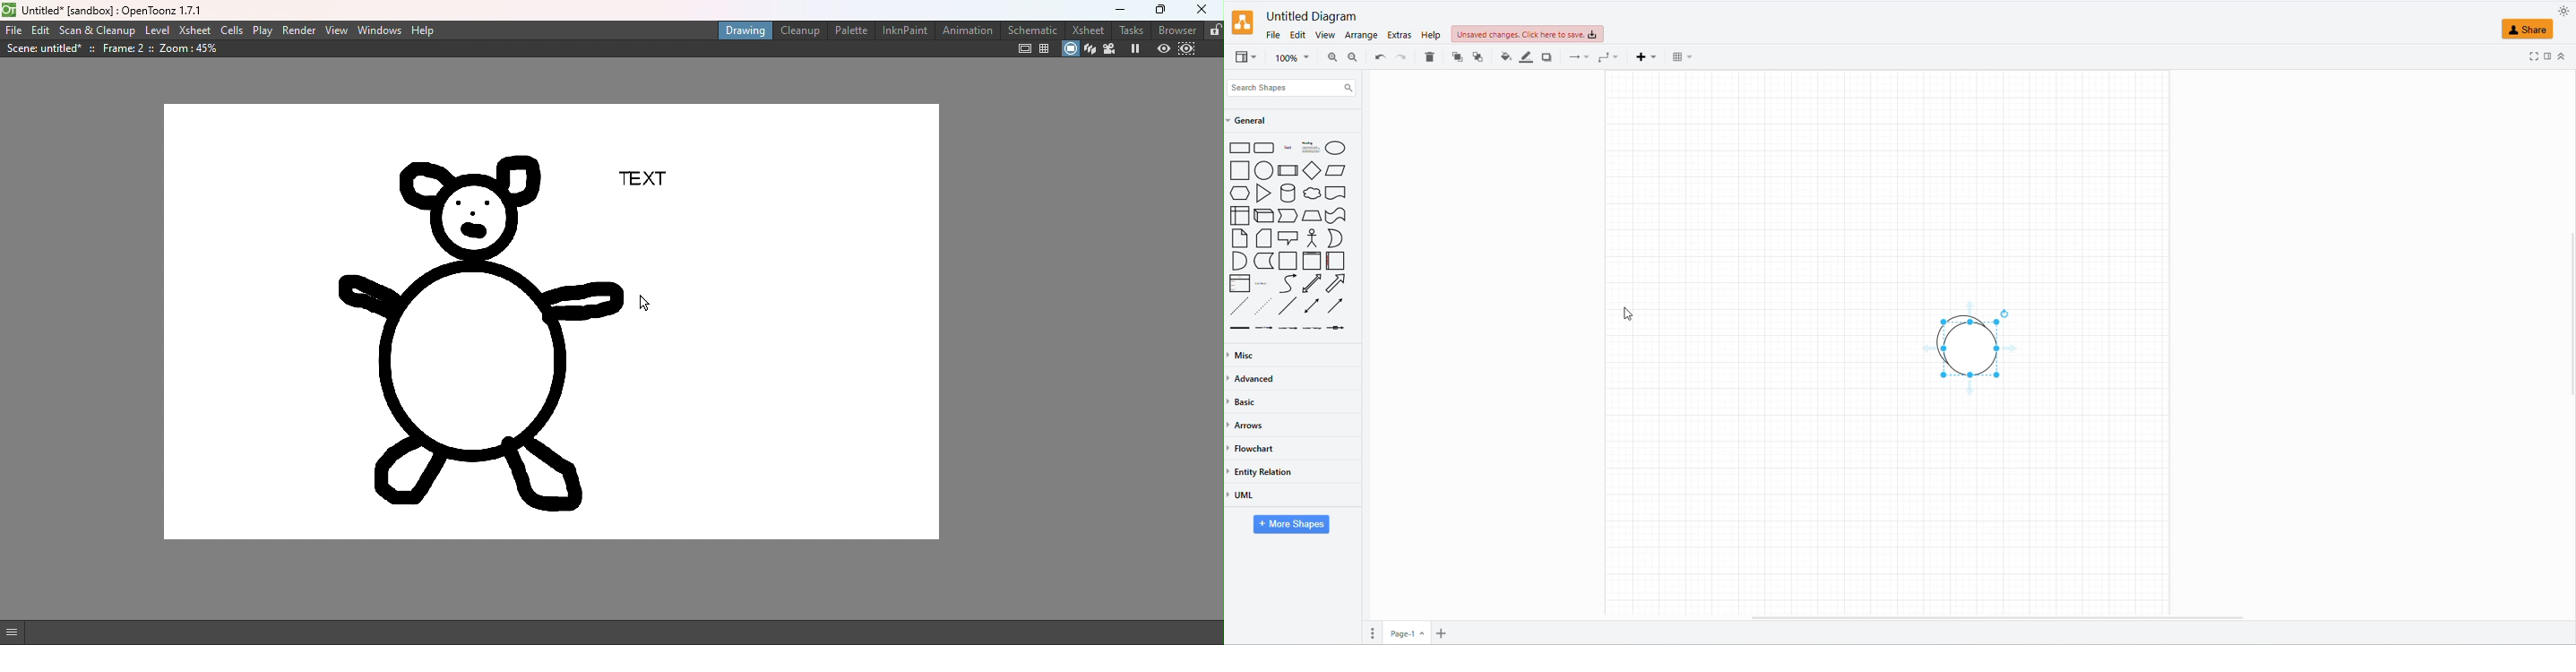 The width and height of the screenshot is (2576, 672). Describe the element at coordinates (1238, 261) in the screenshot. I see `AND` at that location.